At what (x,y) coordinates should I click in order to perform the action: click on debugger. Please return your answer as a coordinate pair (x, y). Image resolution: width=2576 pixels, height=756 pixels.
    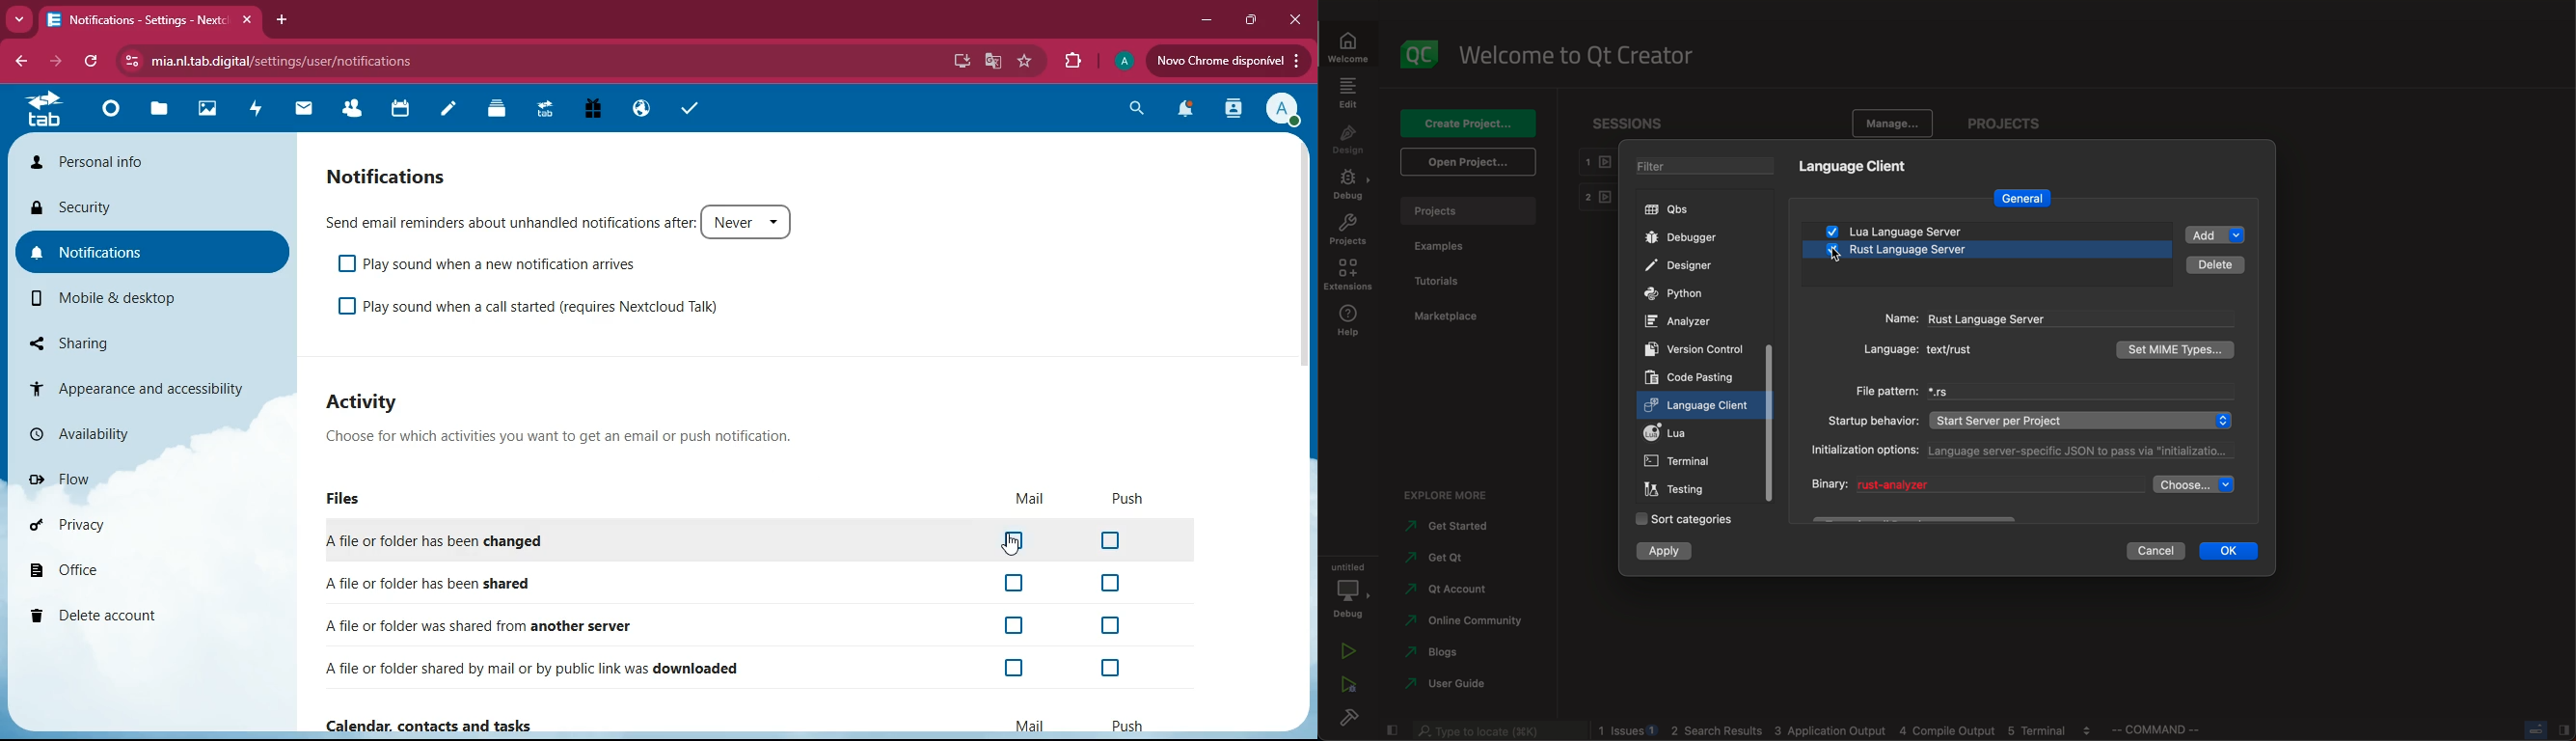
    Looking at the image, I should click on (1682, 240).